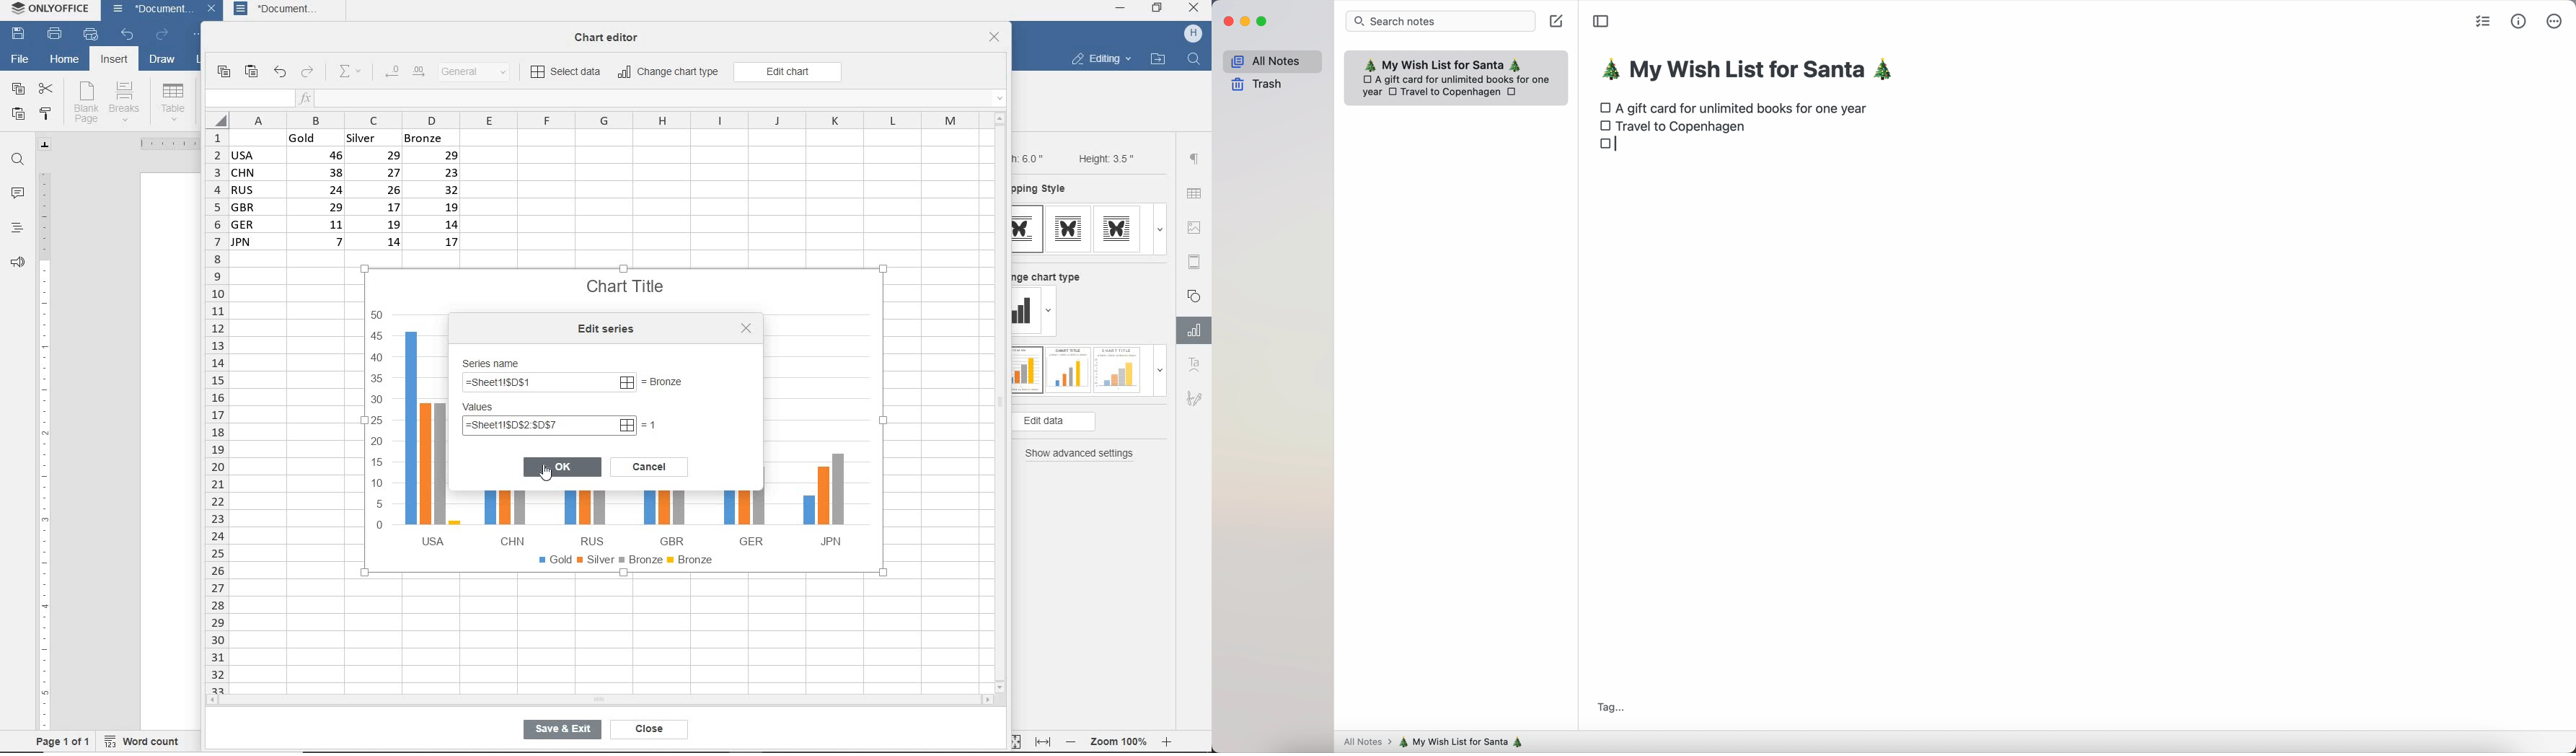 Image resolution: width=2576 pixels, height=756 pixels. Describe the element at coordinates (1194, 159) in the screenshot. I see `paragraph settings` at that location.